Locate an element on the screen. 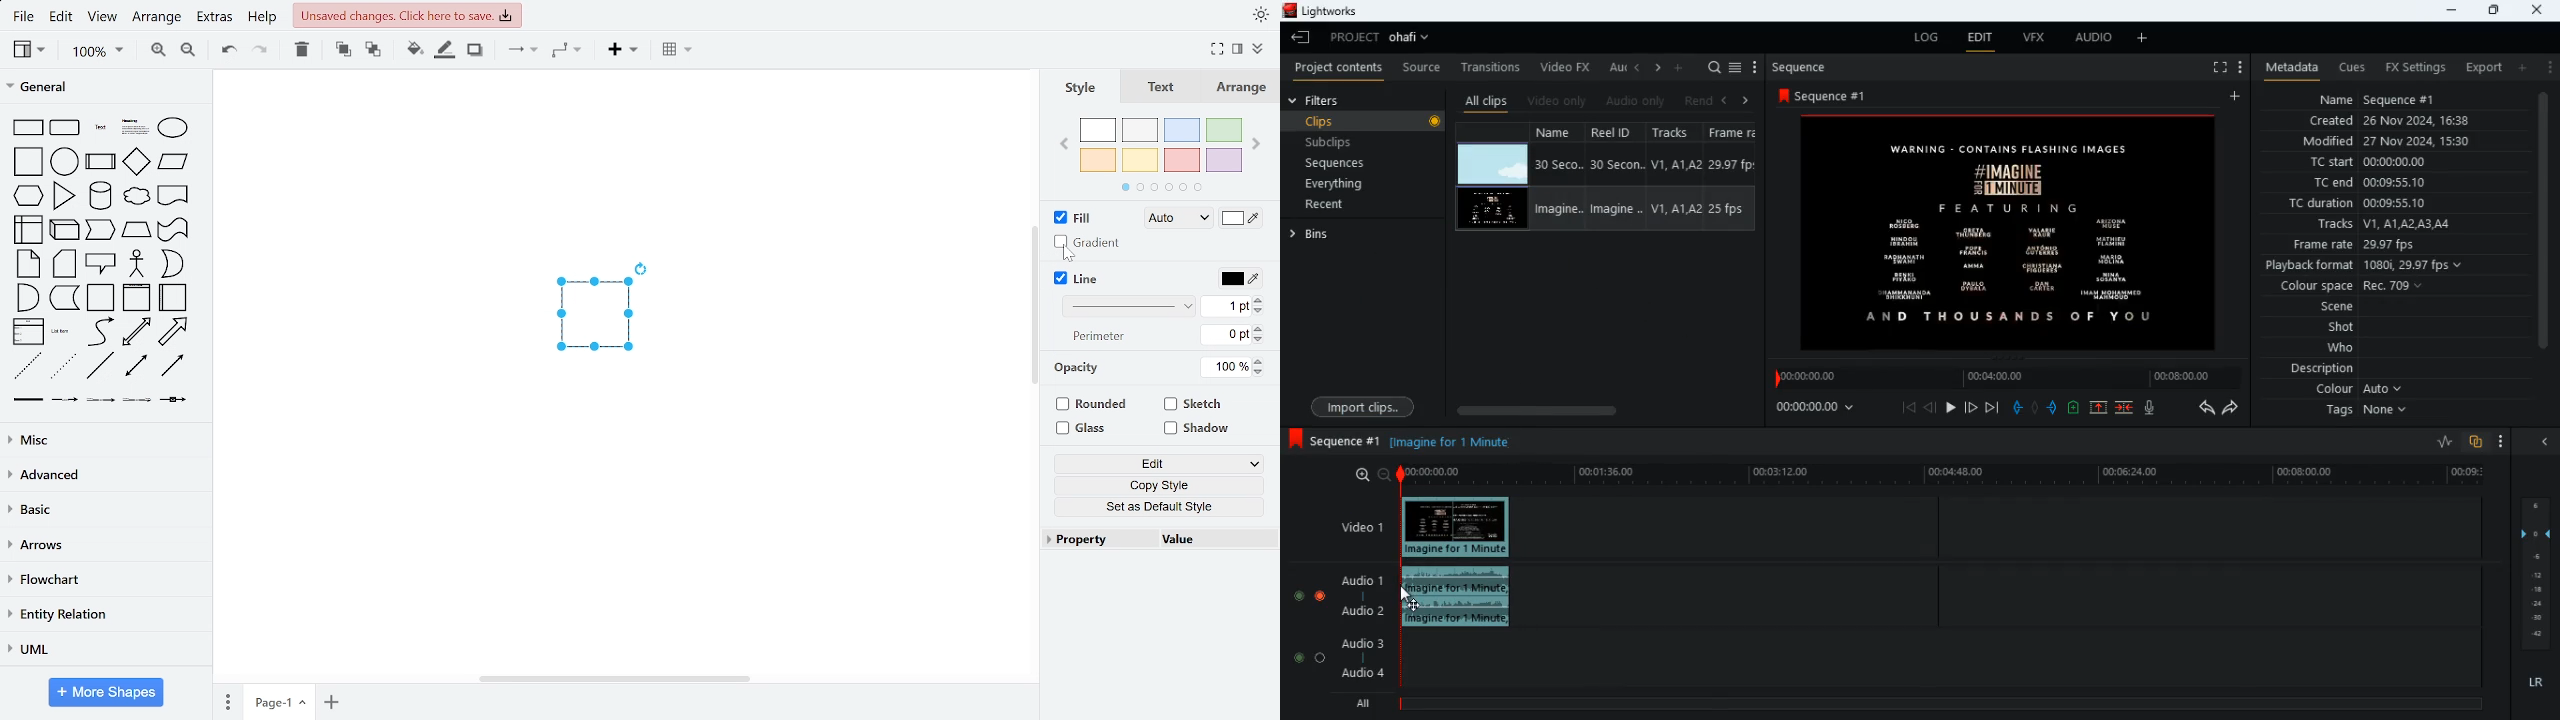 The width and height of the screenshot is (2576, 728). general shapes is located at coordinates (98, 195).